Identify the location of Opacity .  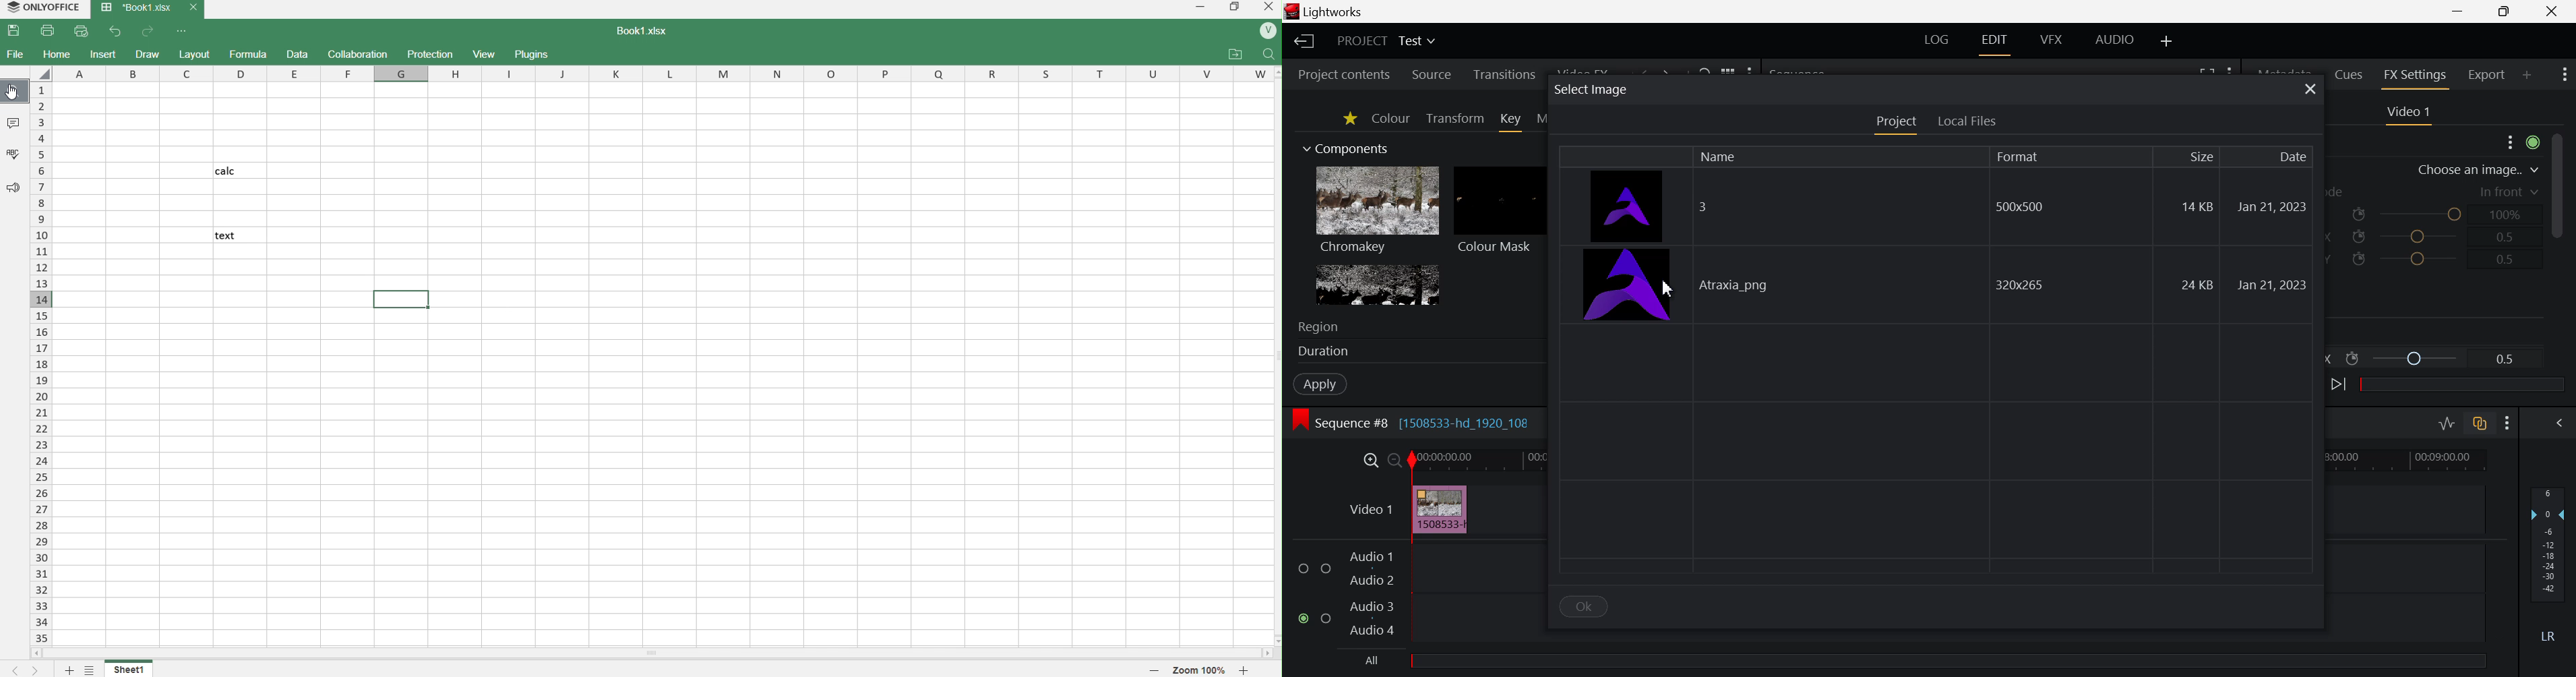
(2421, 215).